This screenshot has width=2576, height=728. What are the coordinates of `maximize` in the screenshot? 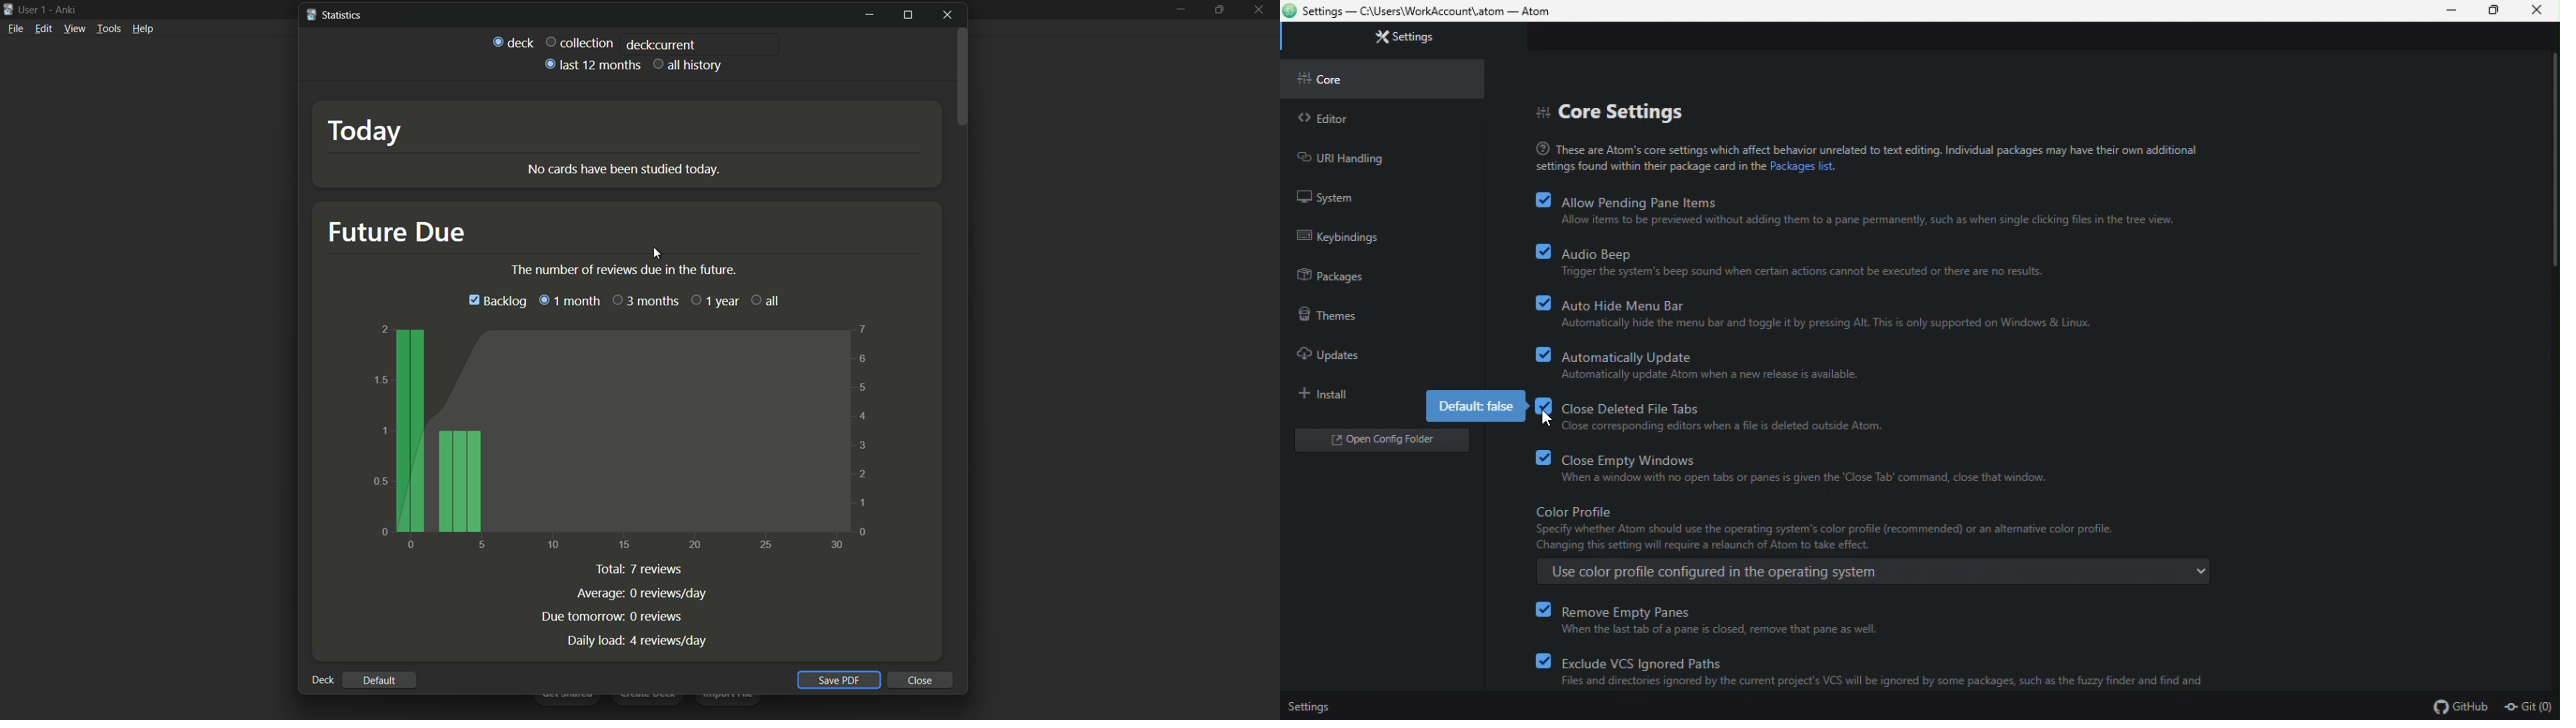 It's located at (909, 16).